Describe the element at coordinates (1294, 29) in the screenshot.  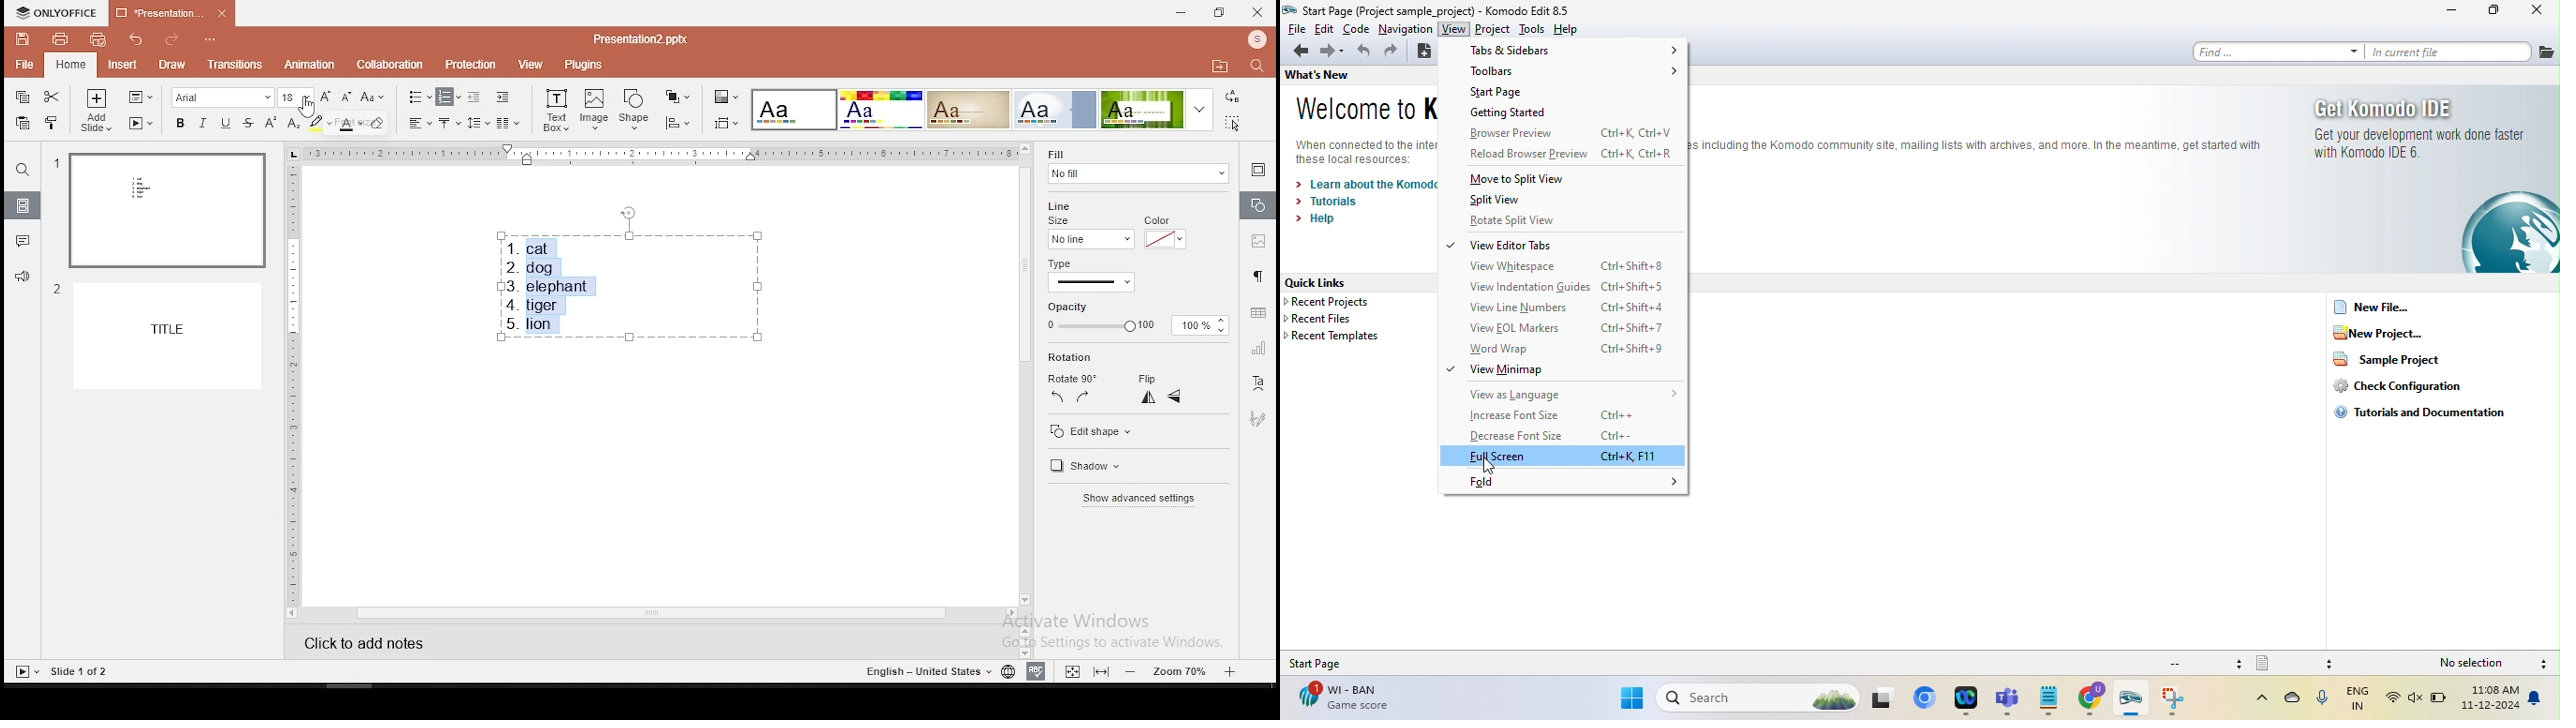
I see `file` at that location.